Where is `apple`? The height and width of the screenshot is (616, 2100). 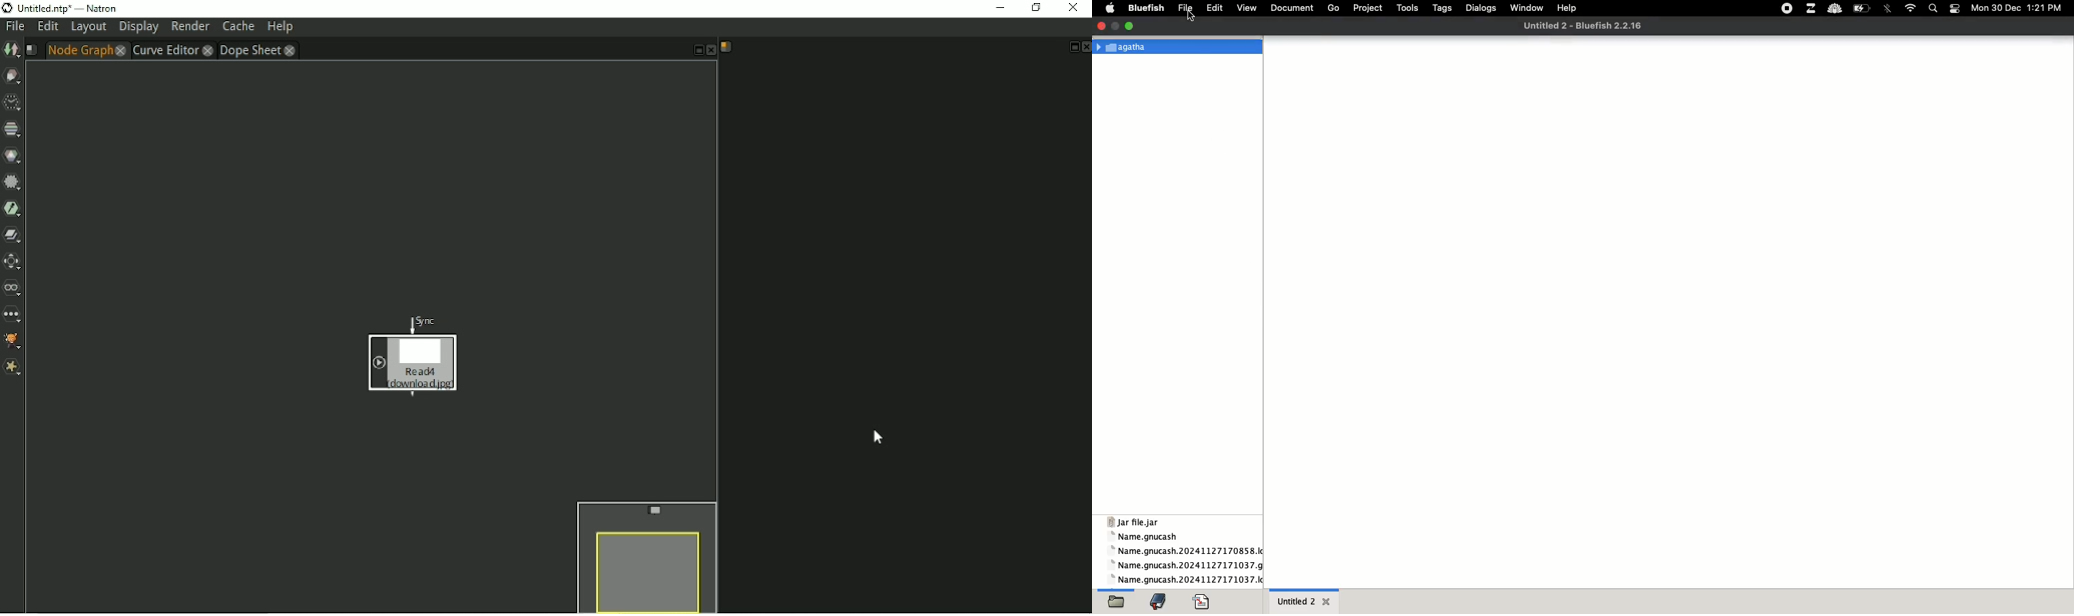 apple is located at coordinates (1109, 8).